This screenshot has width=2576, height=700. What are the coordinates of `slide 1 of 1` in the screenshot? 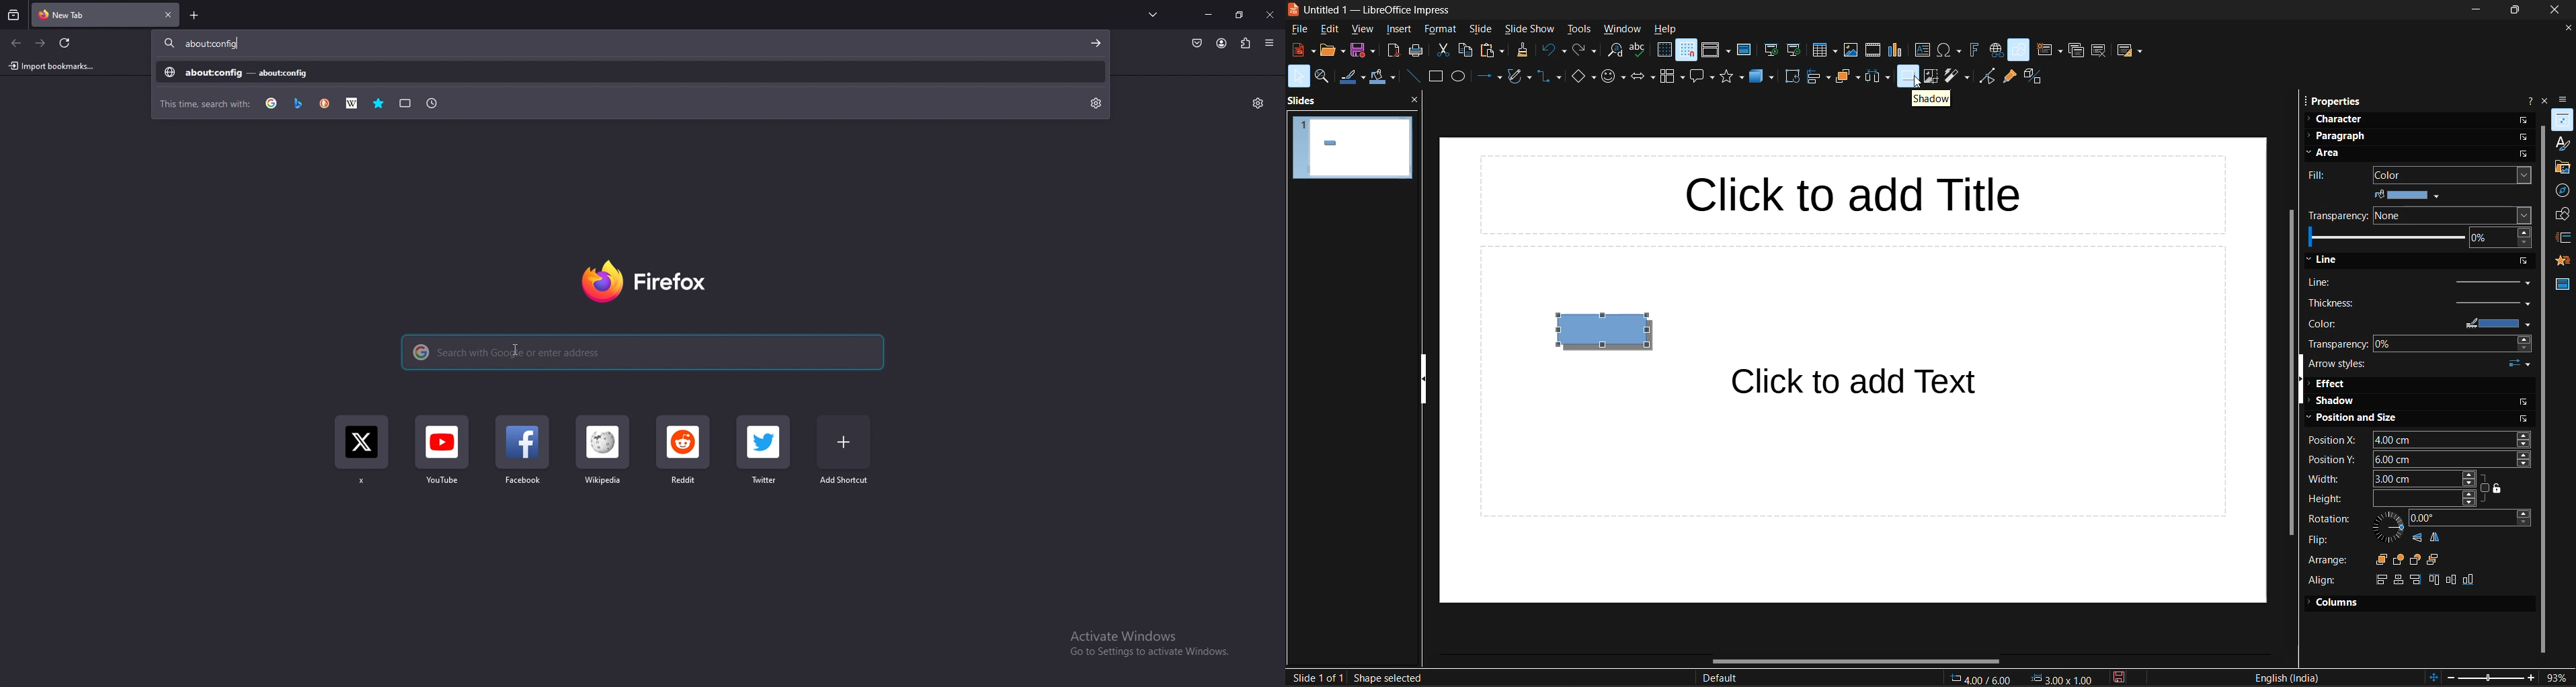 It's located at (1316, 676).